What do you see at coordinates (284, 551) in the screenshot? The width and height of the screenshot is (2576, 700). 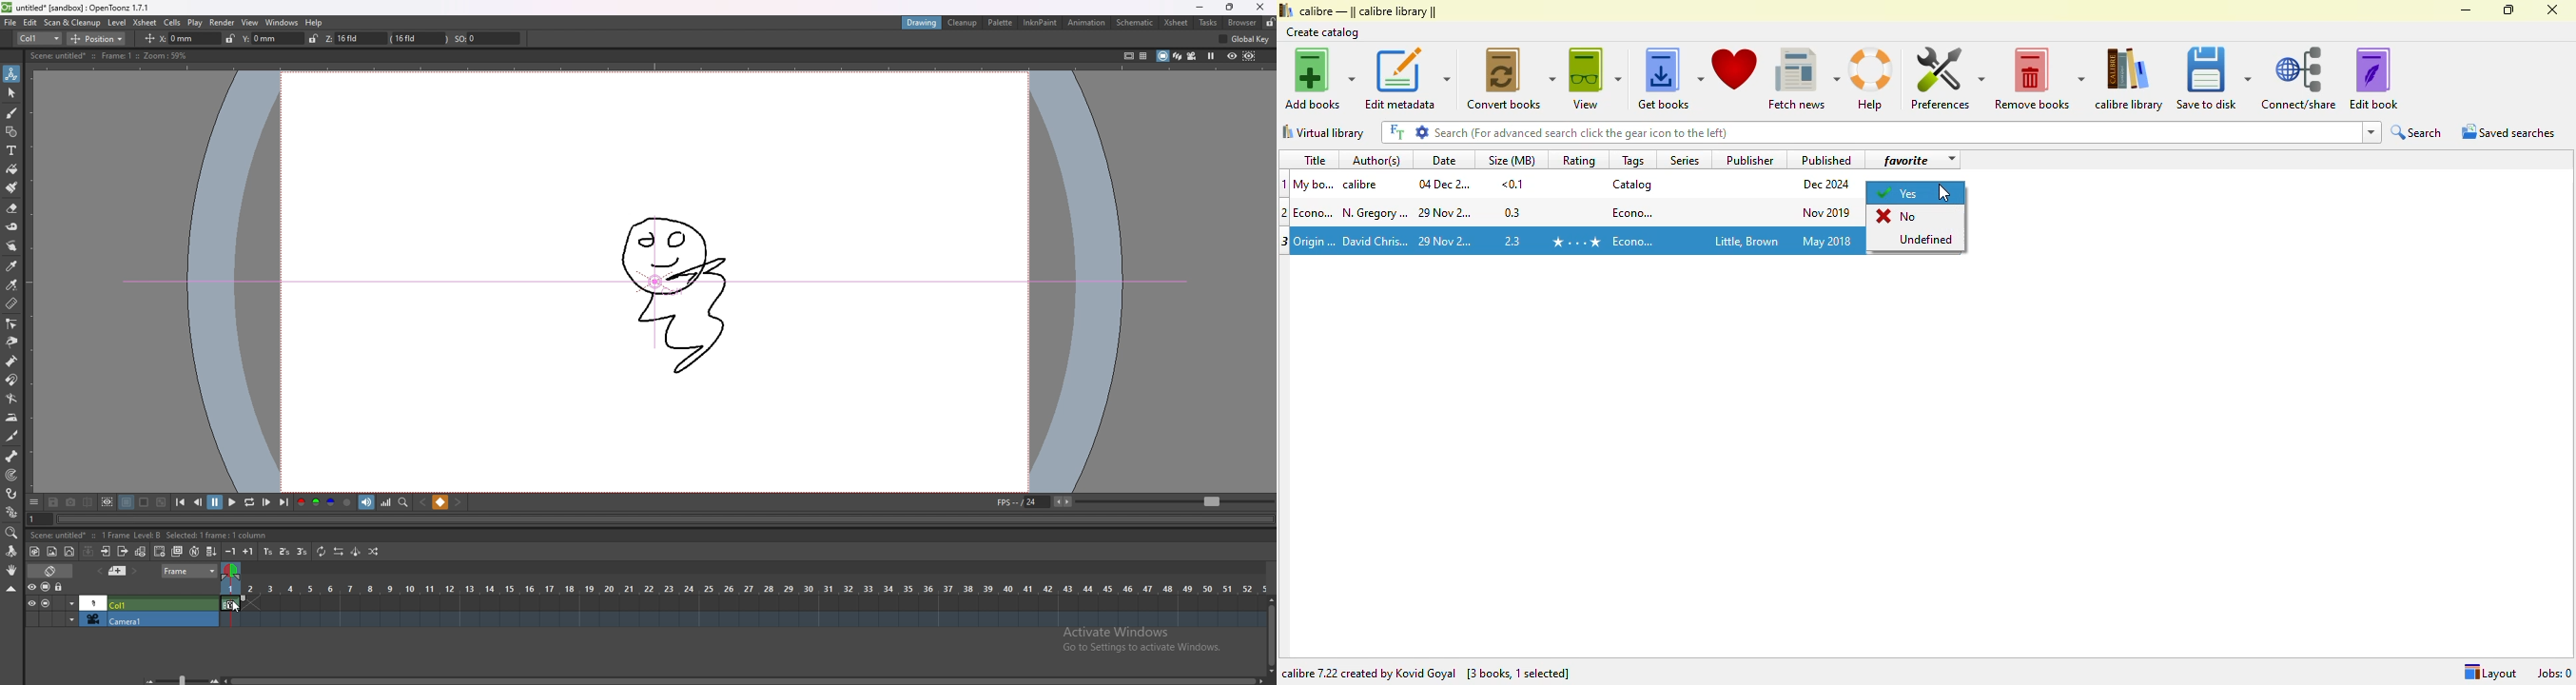 I see `reframe on 2s` at bounding box center [284, 551].